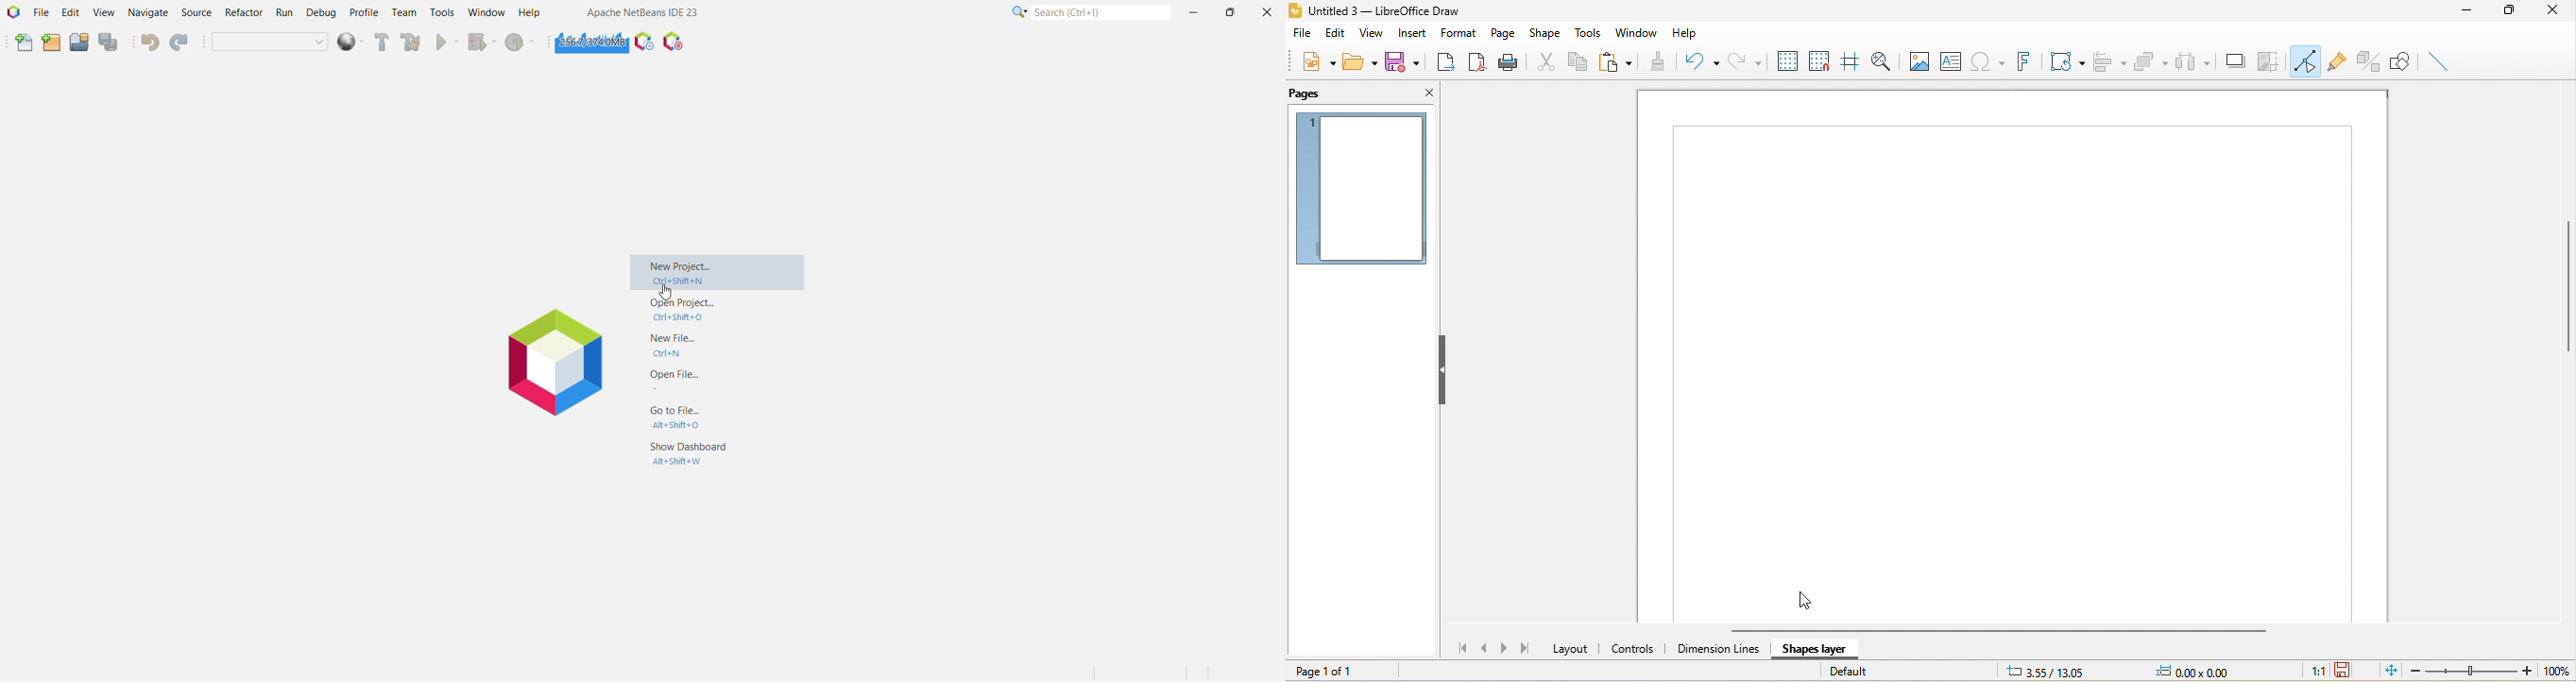 The width and height of the screenshot is (2576, 700). Describe the element at coordinates (2512, 10) in the screenshot. I see `maximize` at that location.